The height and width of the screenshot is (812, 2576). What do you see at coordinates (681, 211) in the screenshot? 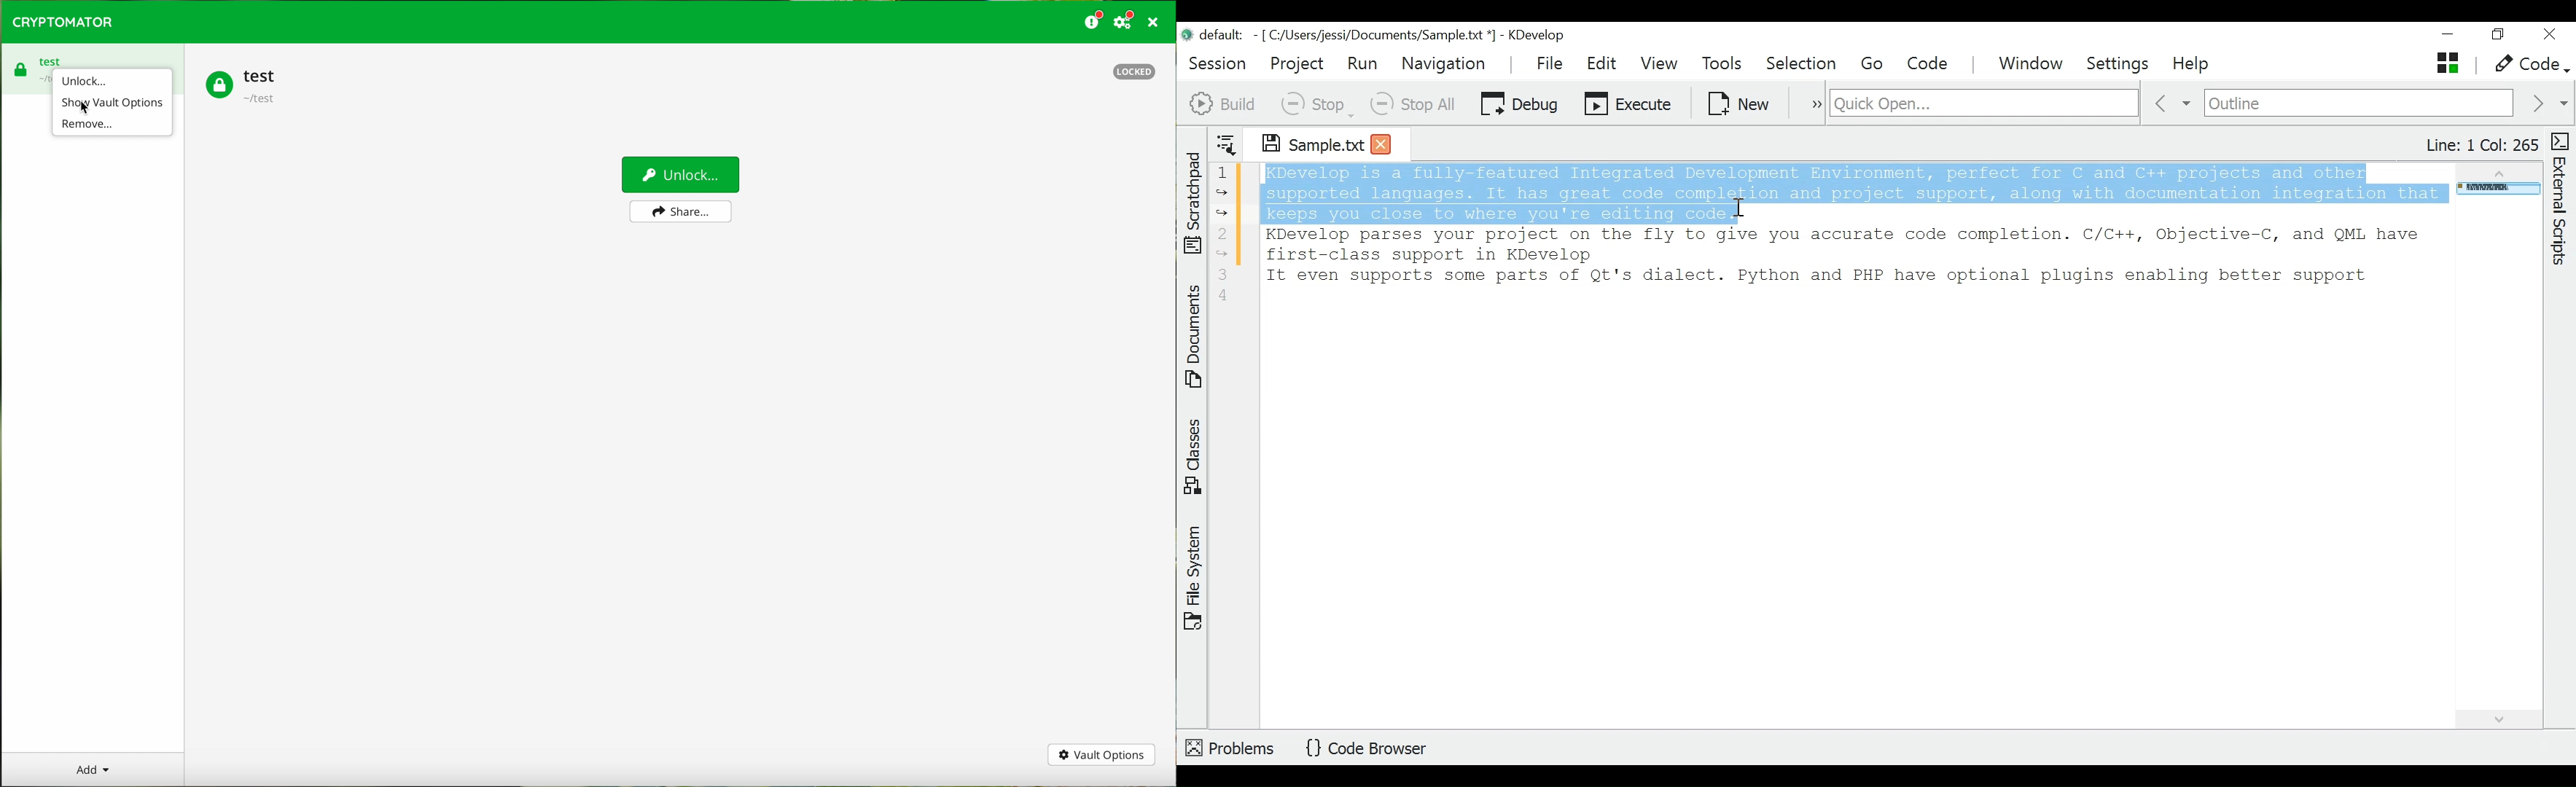
I see `share` at bounding box center [681, 211].